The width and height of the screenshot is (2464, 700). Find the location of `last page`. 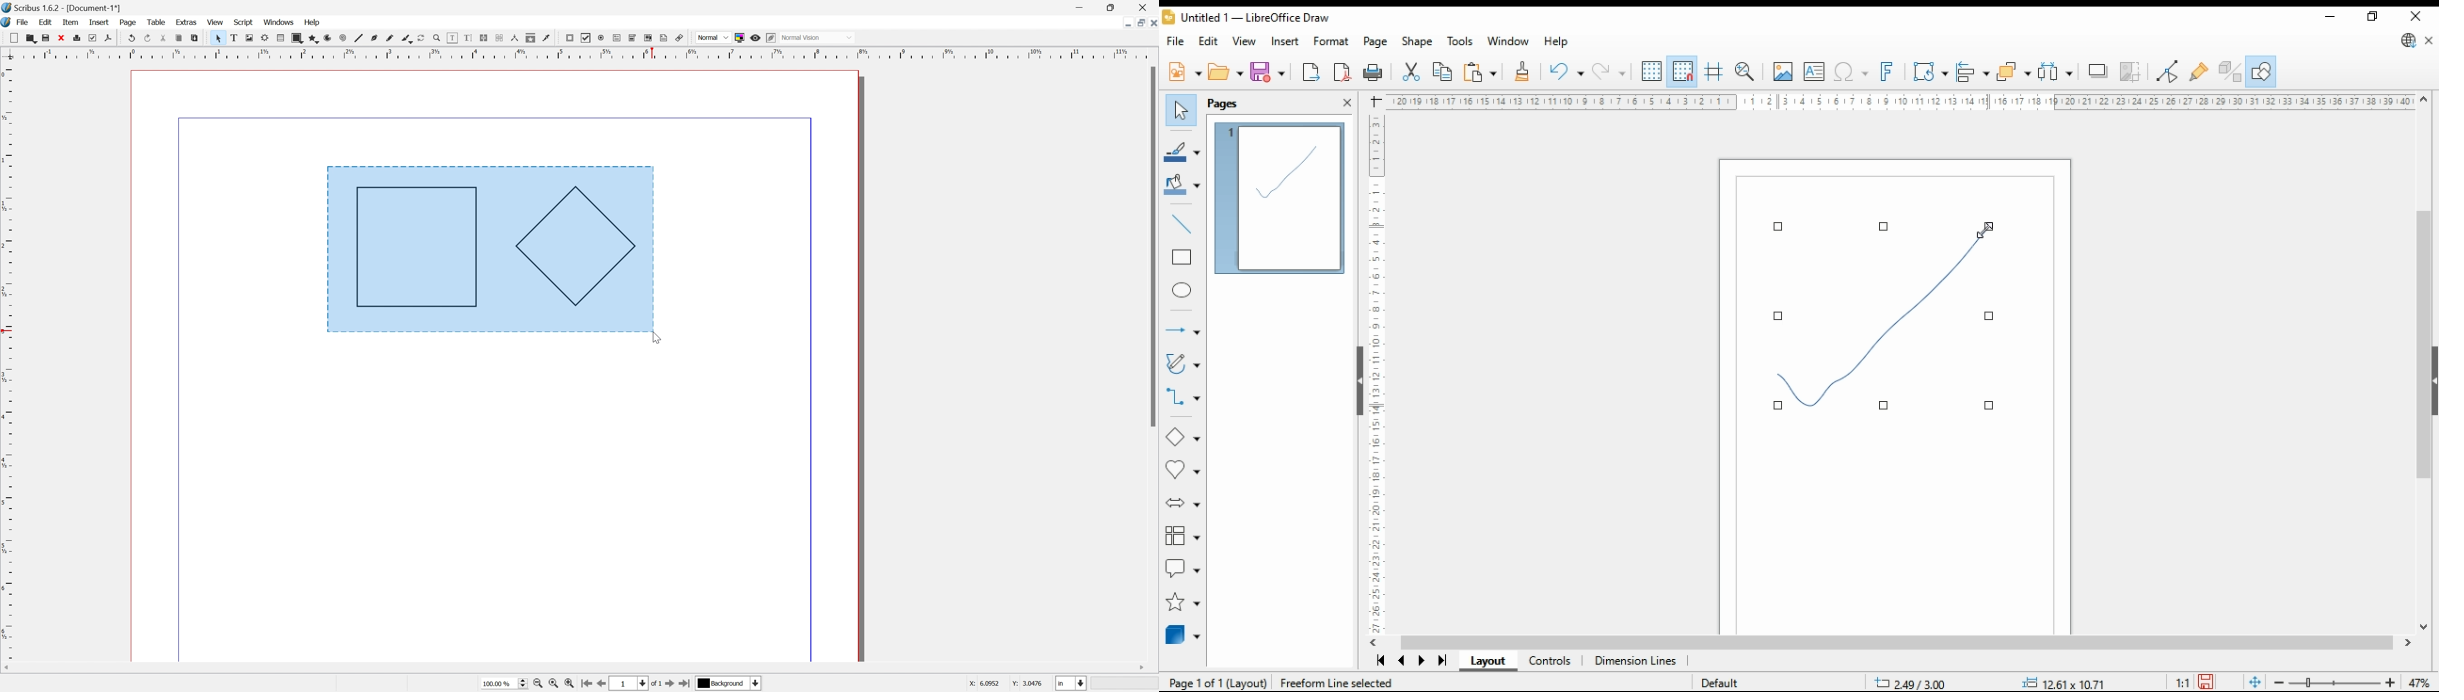

last page is located at coordinates (1443, 661).